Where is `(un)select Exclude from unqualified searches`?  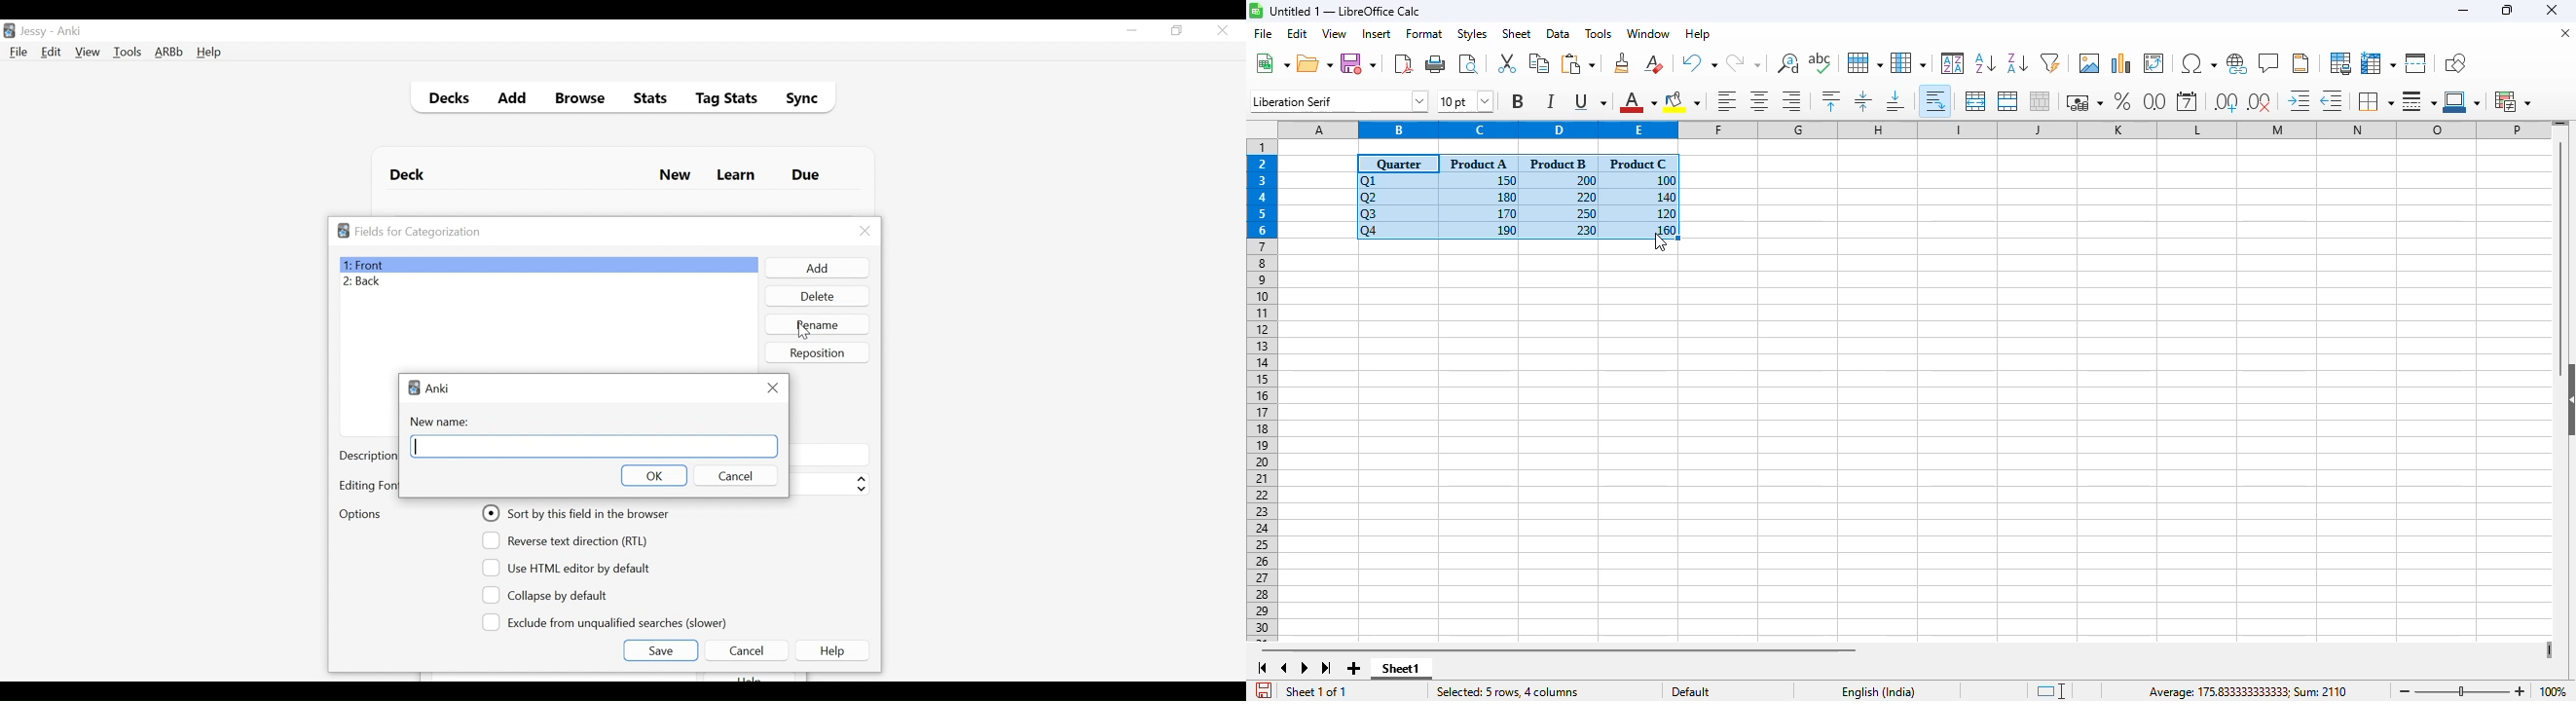 (un)select Exclude from unqualified searches is located at coordinates (607, 621).